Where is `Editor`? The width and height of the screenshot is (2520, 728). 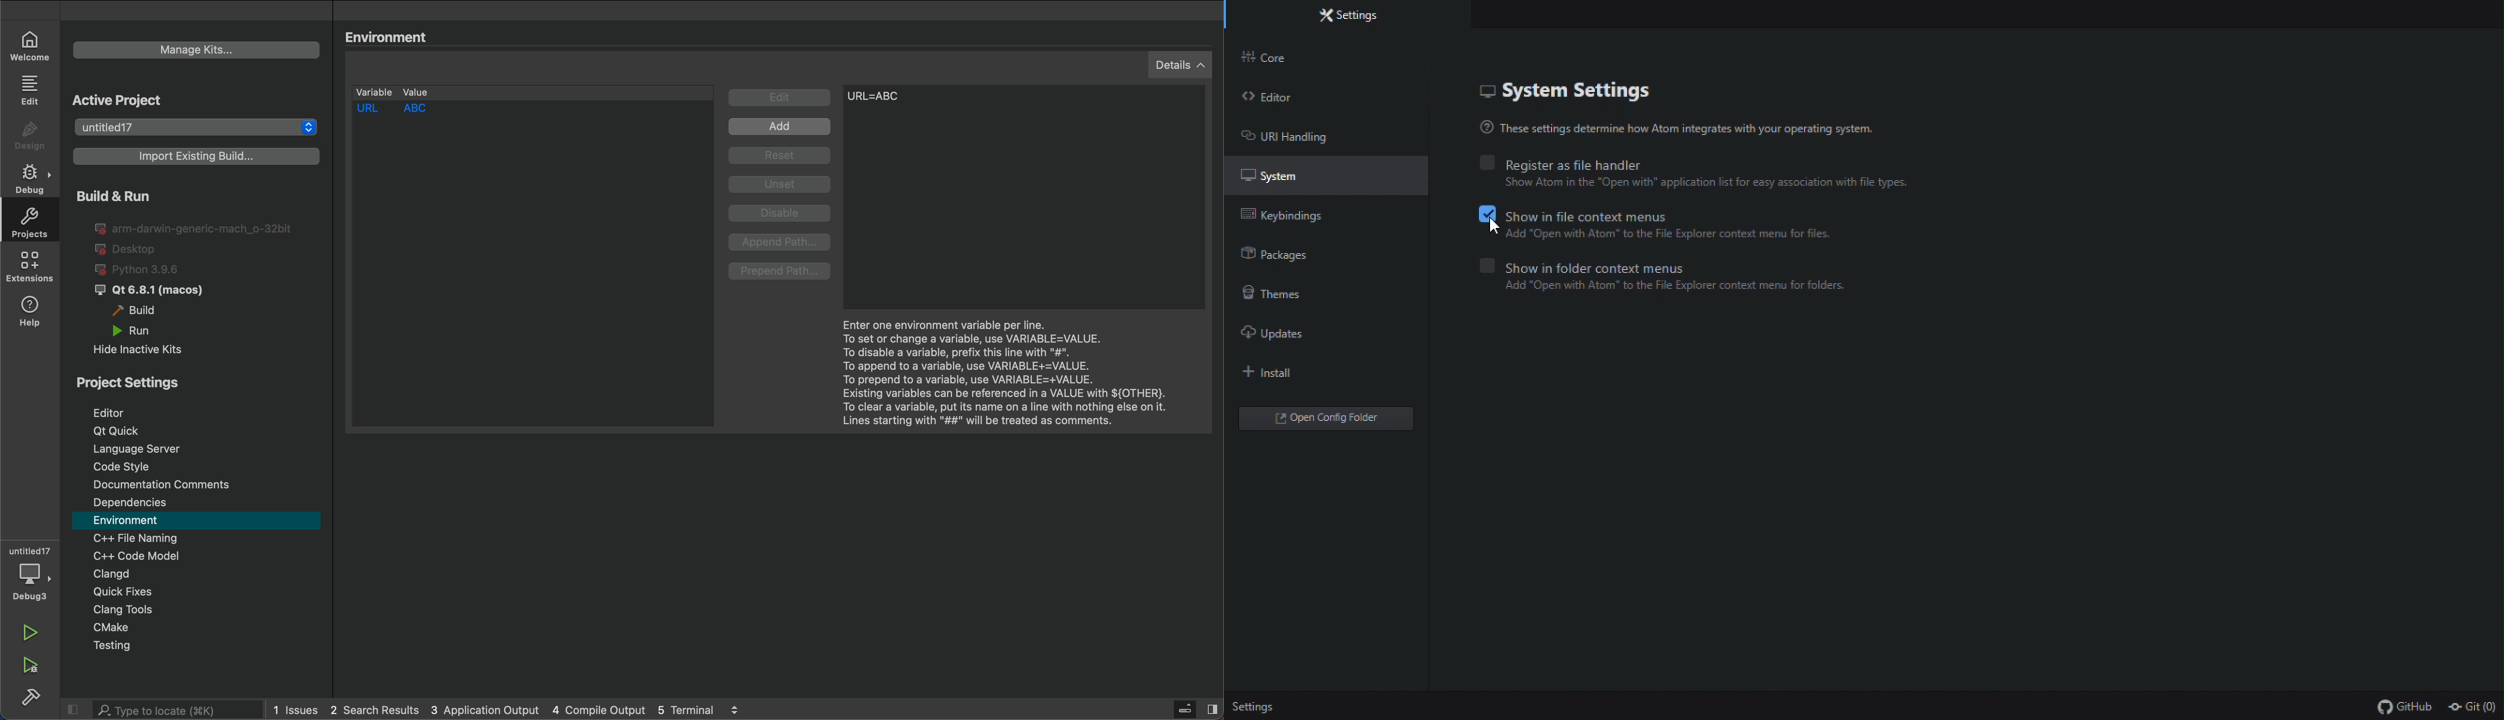 Editor is located at coordinates (1281, 96).